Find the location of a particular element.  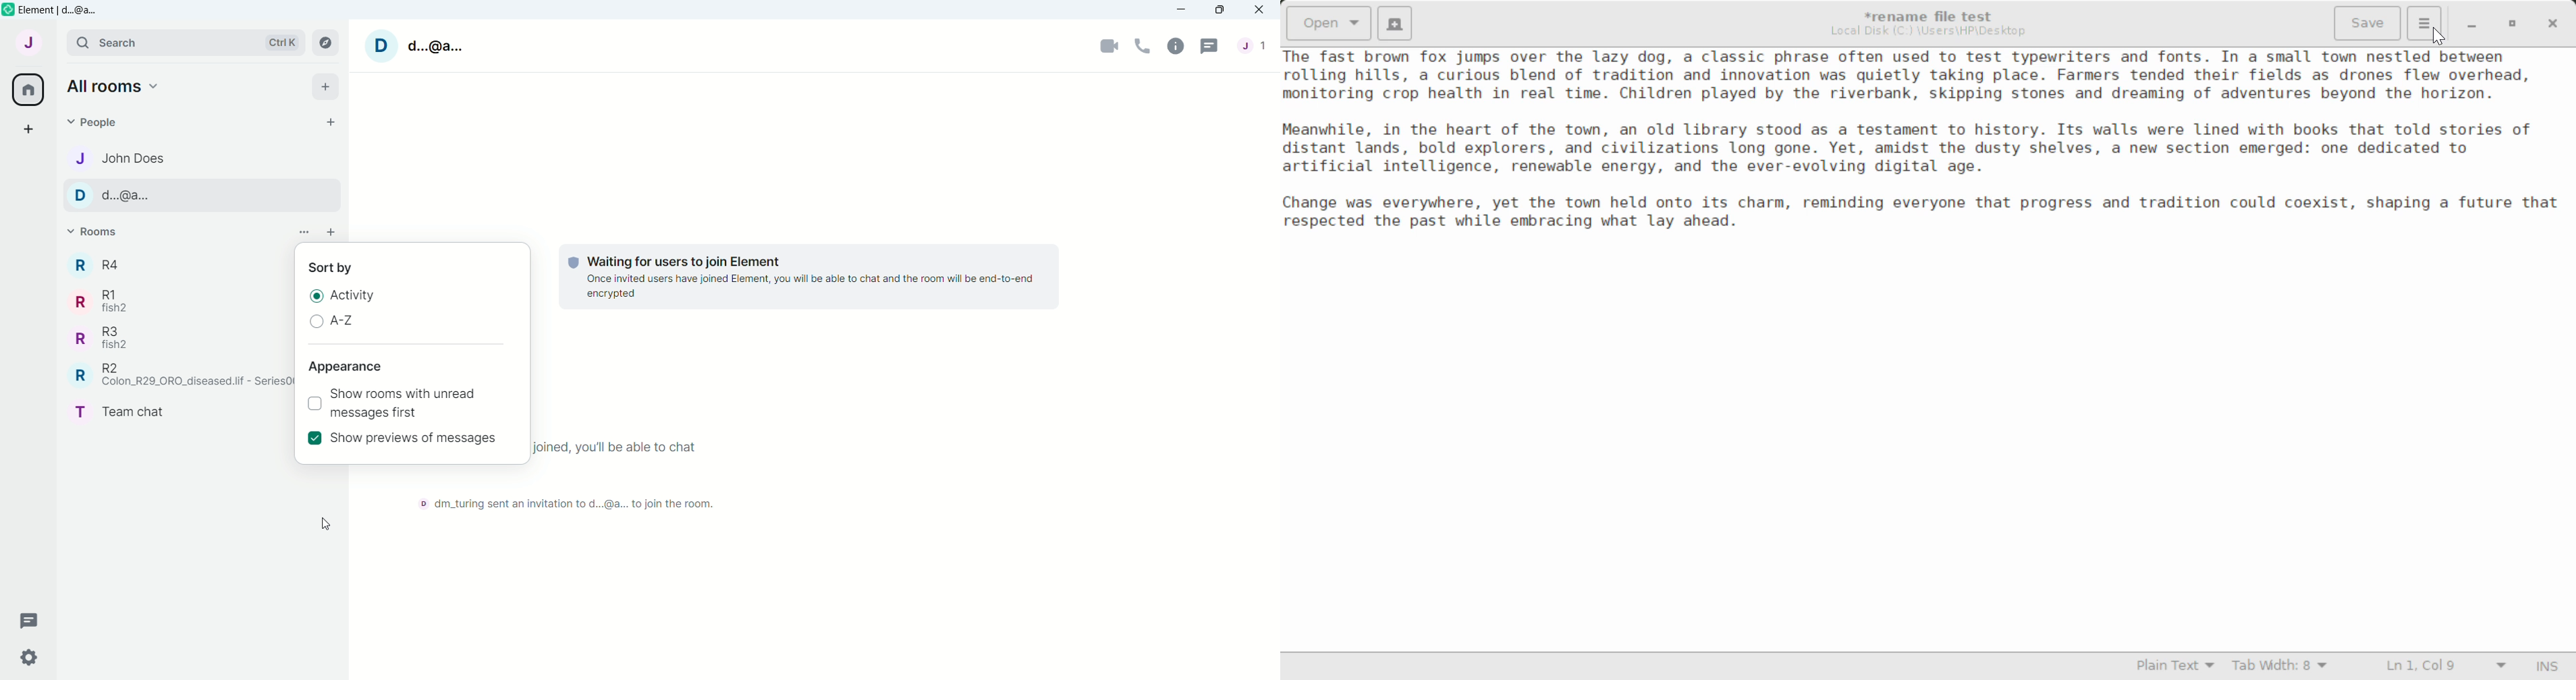

List options is located at coordinates (303, 231).